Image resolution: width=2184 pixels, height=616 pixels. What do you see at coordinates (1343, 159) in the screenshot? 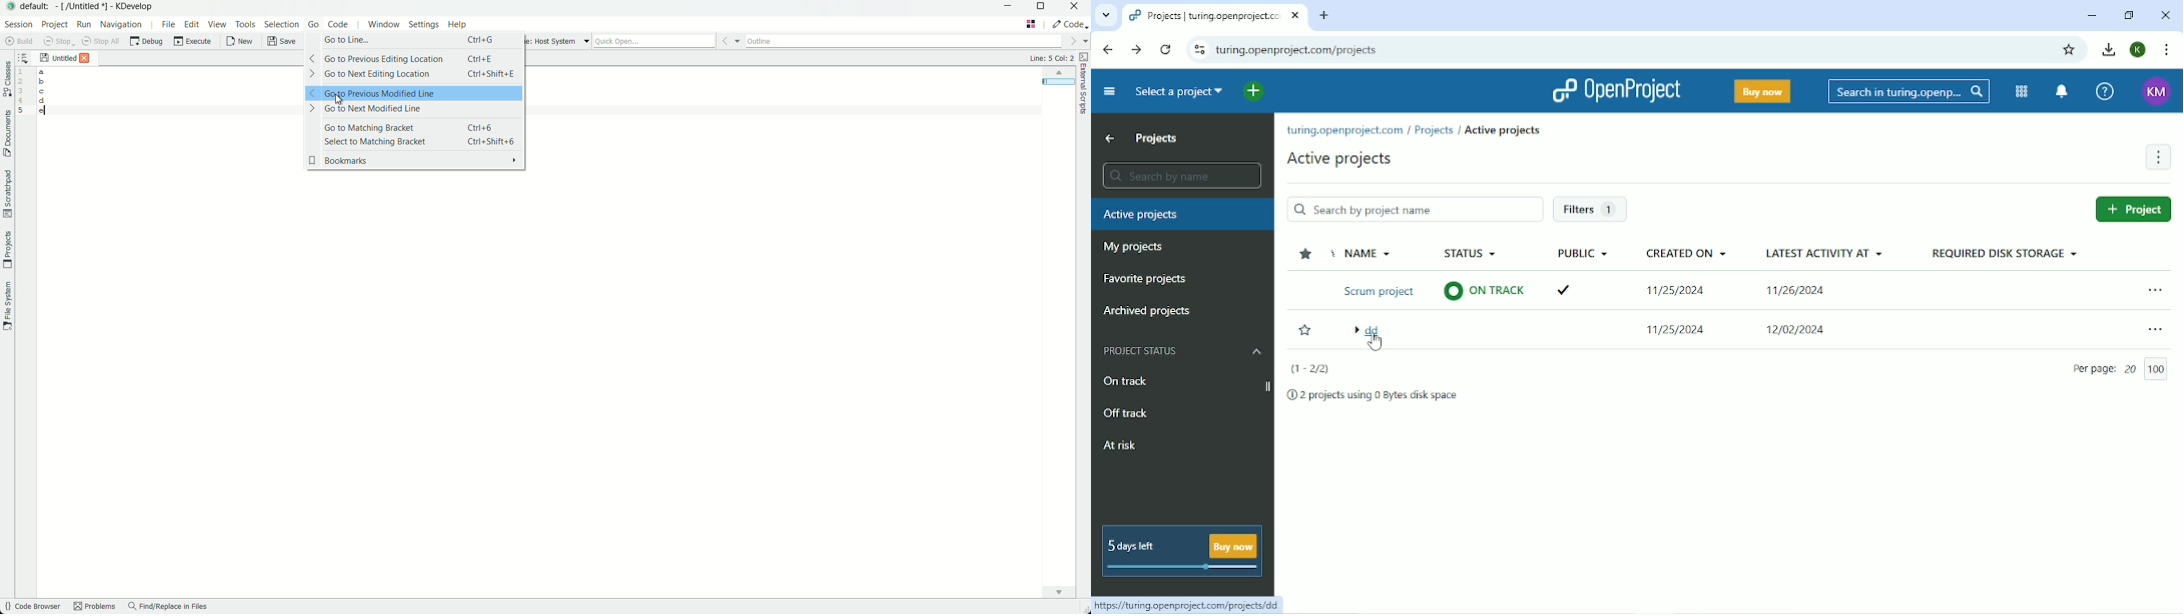
I see `Active projects` at bounding box center [1343, 159].